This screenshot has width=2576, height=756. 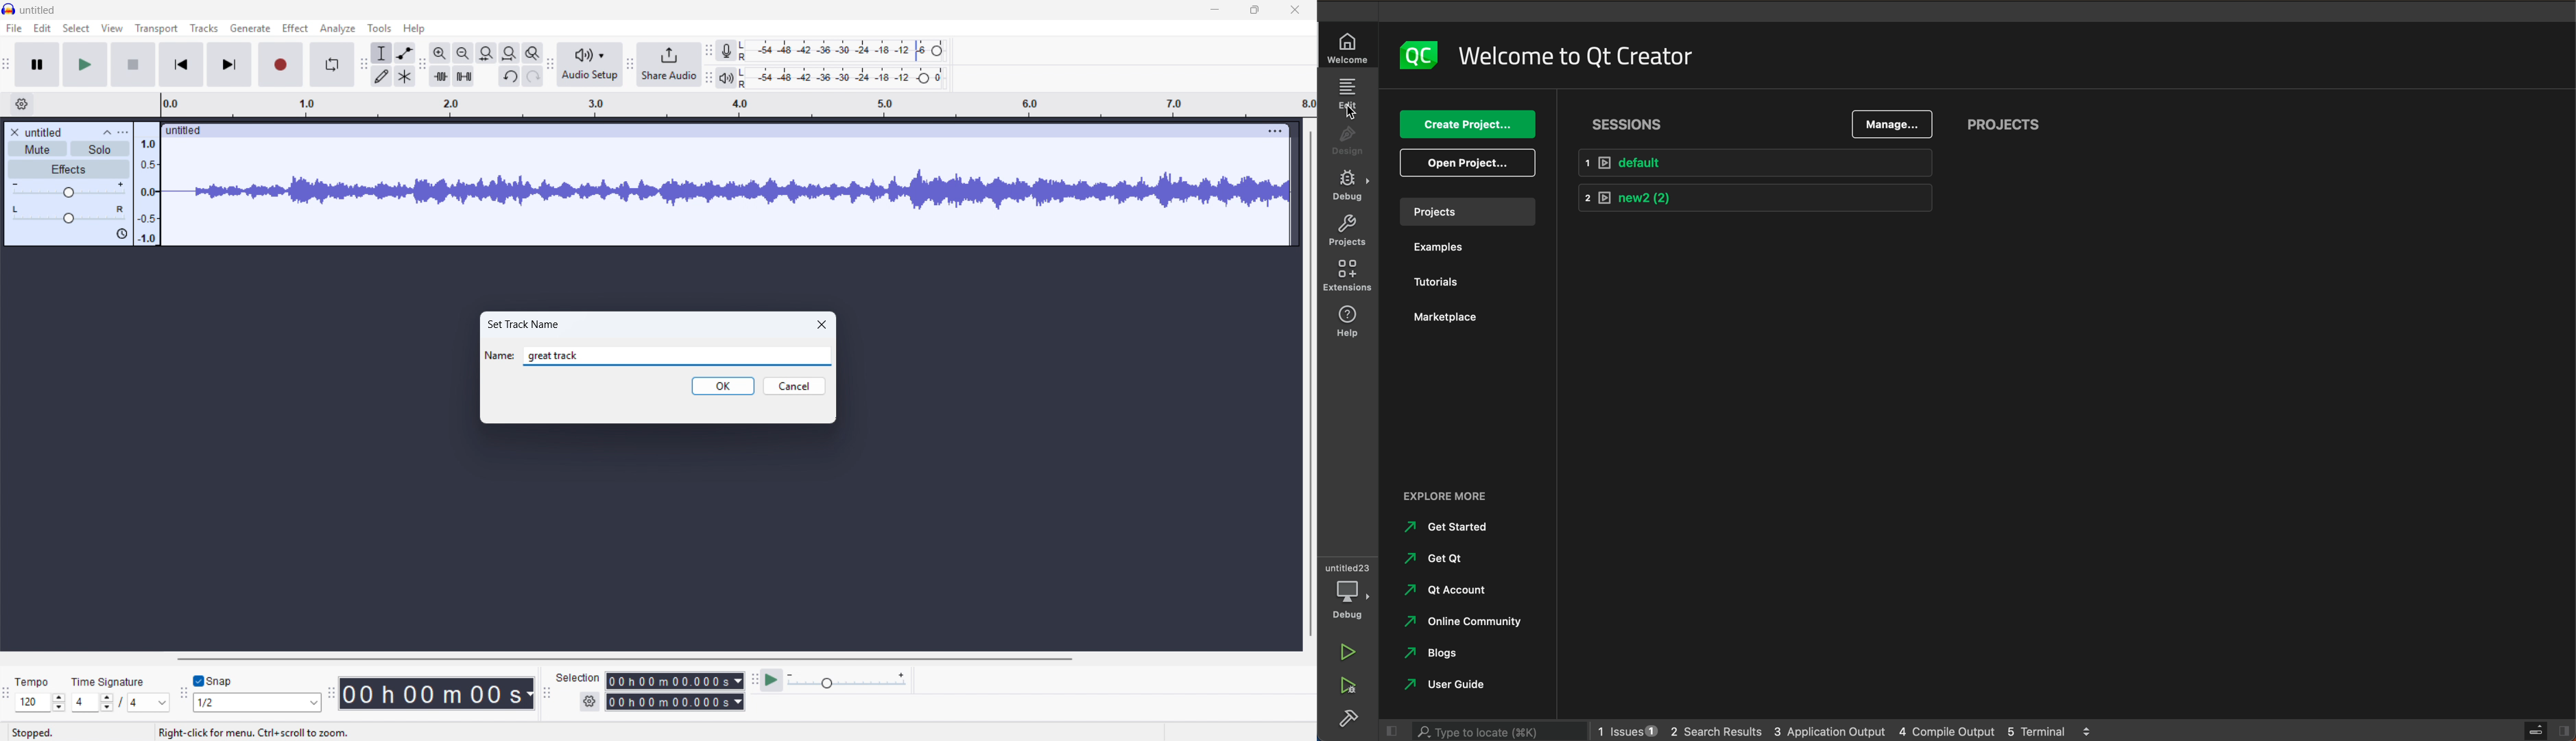 I want to click on welcome, so click(x=1347, y=45).